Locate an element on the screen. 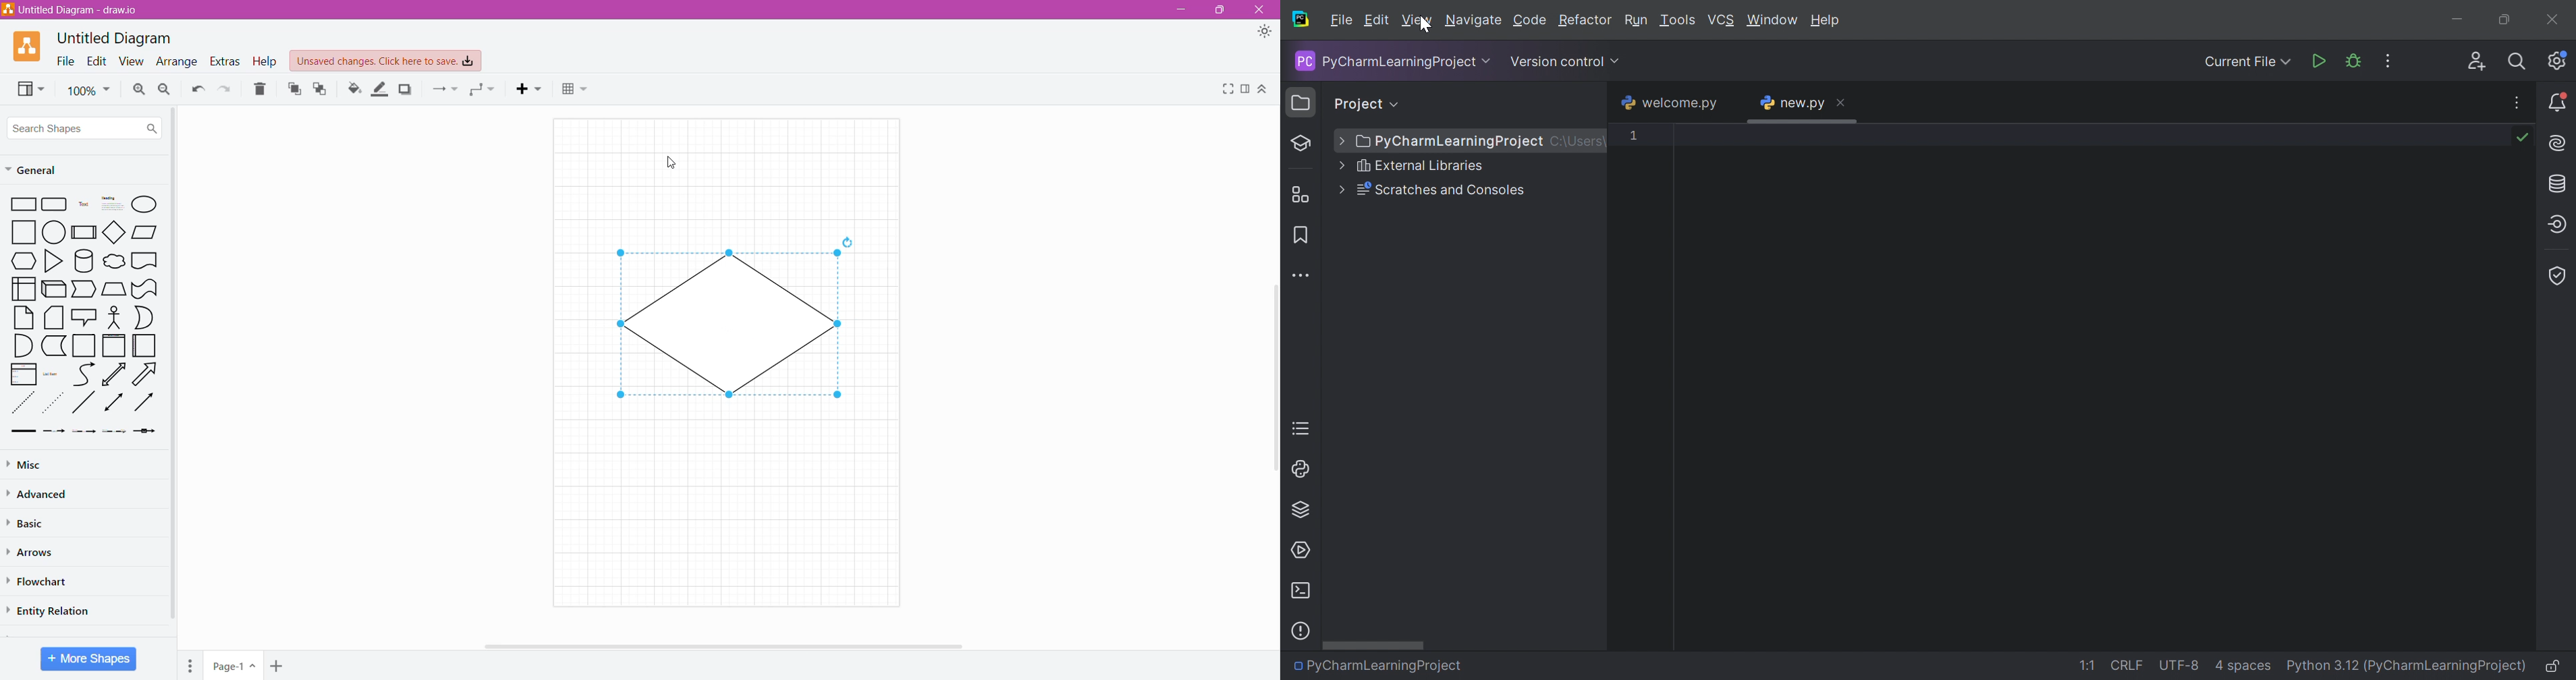 This screenshot has width=2576, height=700. Structure is located at coordinates (1305, 196).